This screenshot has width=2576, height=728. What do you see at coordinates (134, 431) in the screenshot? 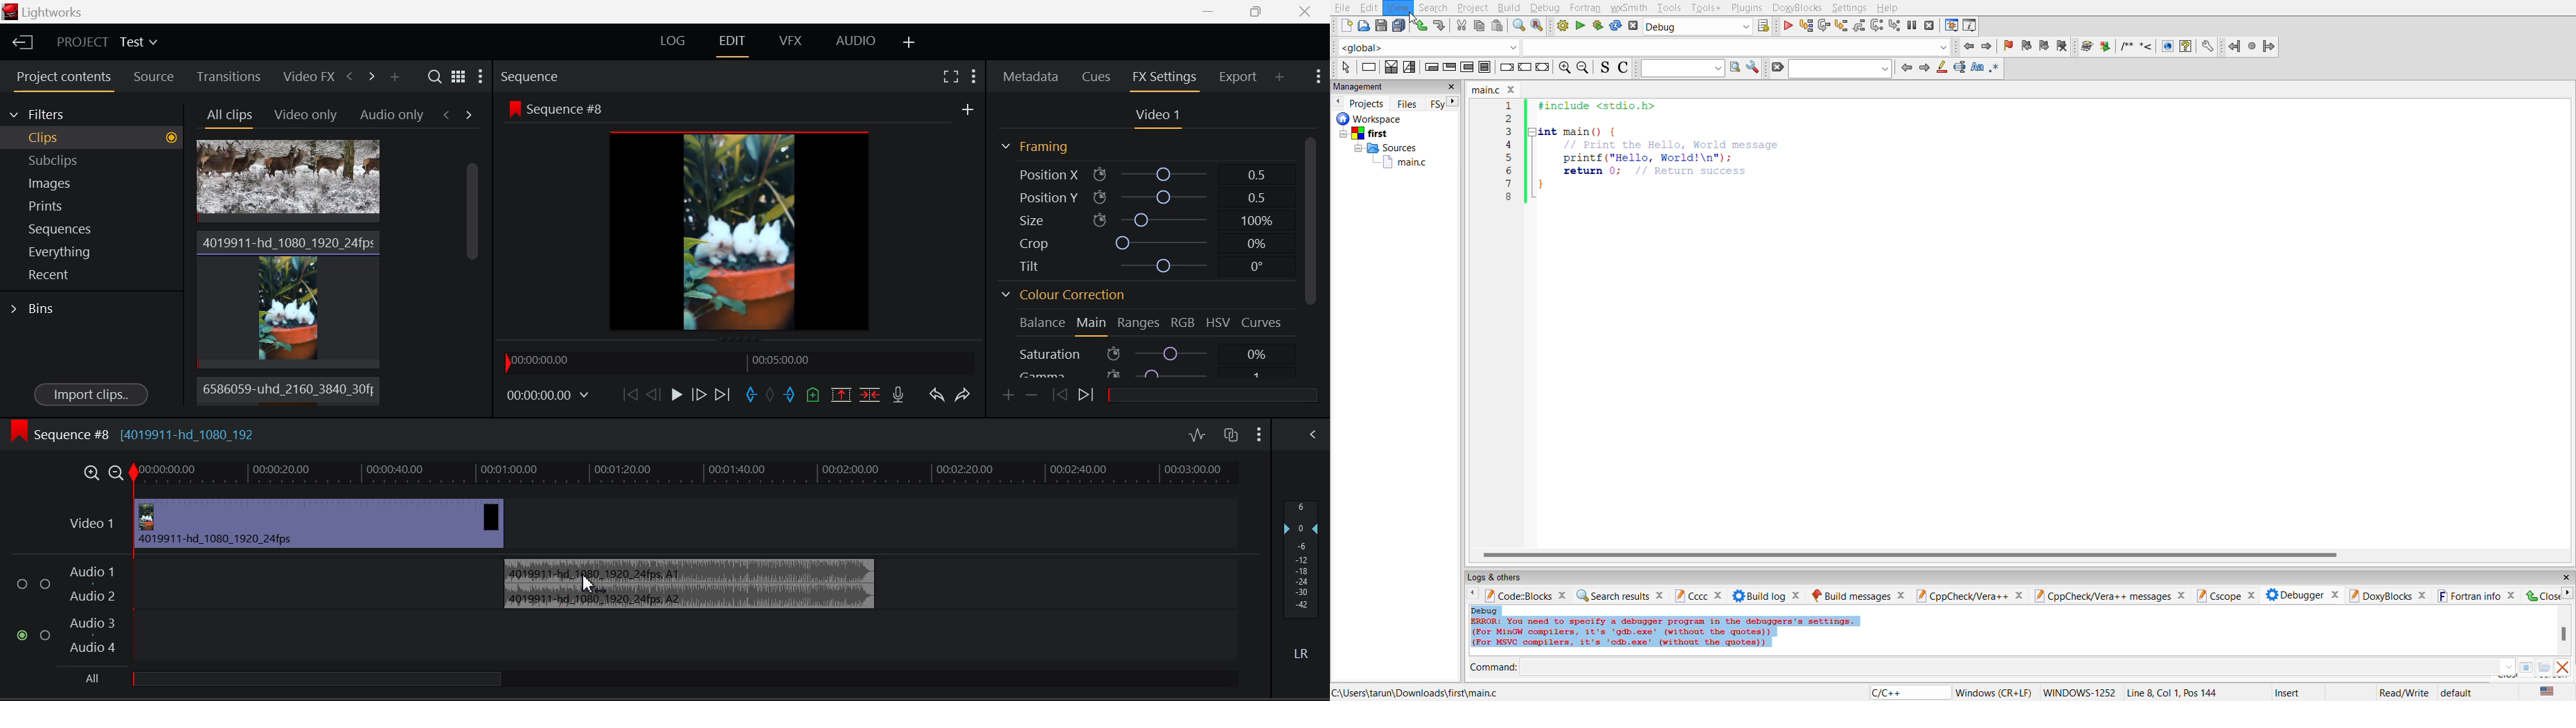
I see `Sequence #8 [4019911-hd_1080_192` at bounding box center [134, 431].